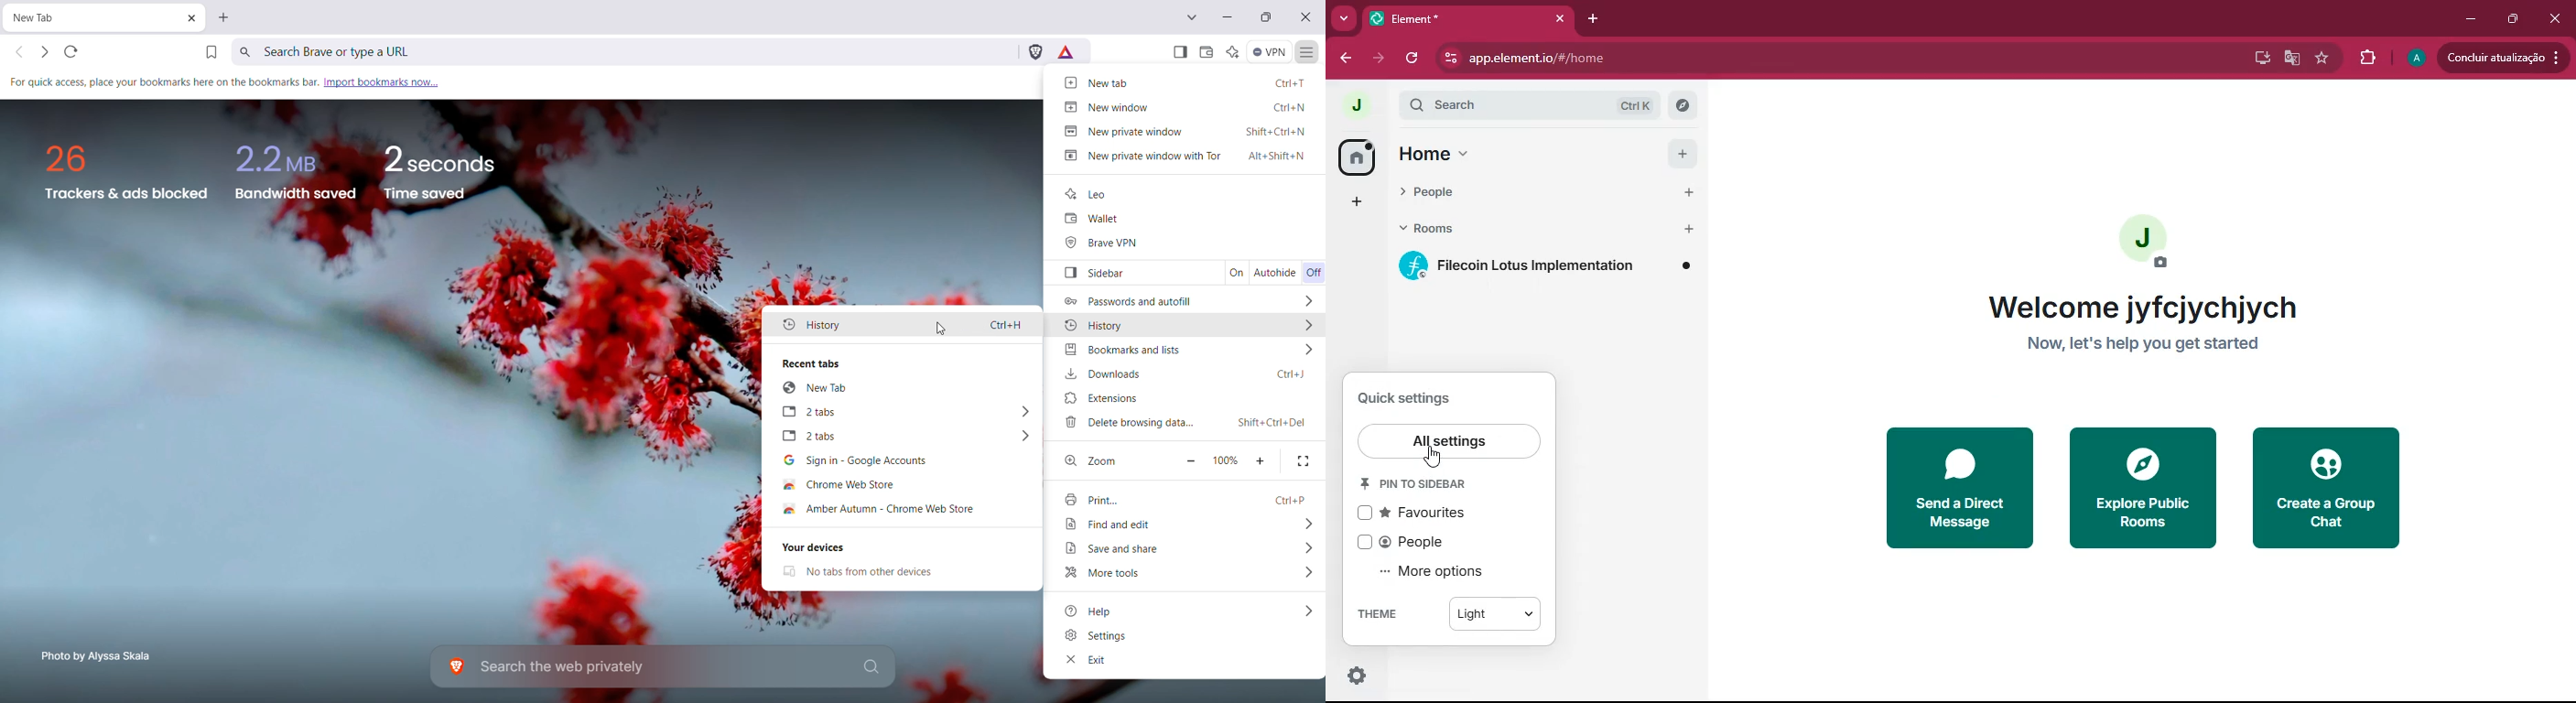  What do you see at coordinates (1450, 437) in the screenshot?
I see `all settings` at bounding box center [1450, 437].